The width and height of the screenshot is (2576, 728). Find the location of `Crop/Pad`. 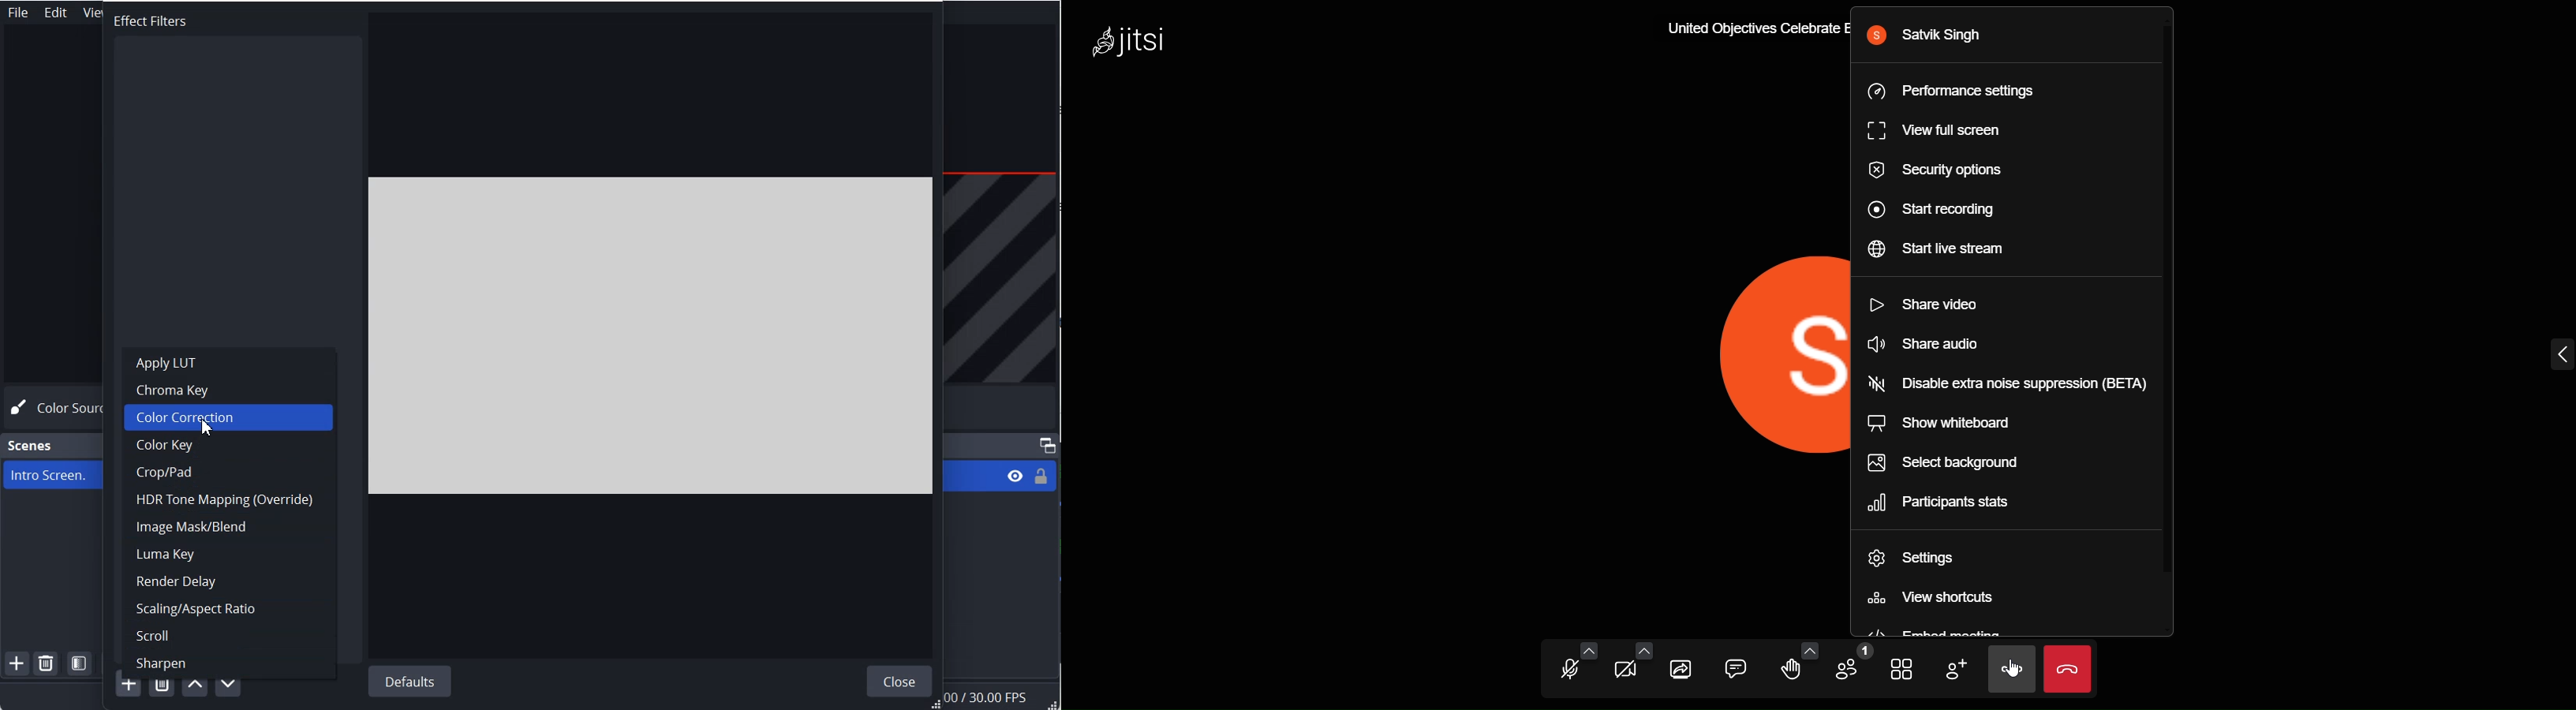

Crop/Pad is located at coordinates (228, 473).